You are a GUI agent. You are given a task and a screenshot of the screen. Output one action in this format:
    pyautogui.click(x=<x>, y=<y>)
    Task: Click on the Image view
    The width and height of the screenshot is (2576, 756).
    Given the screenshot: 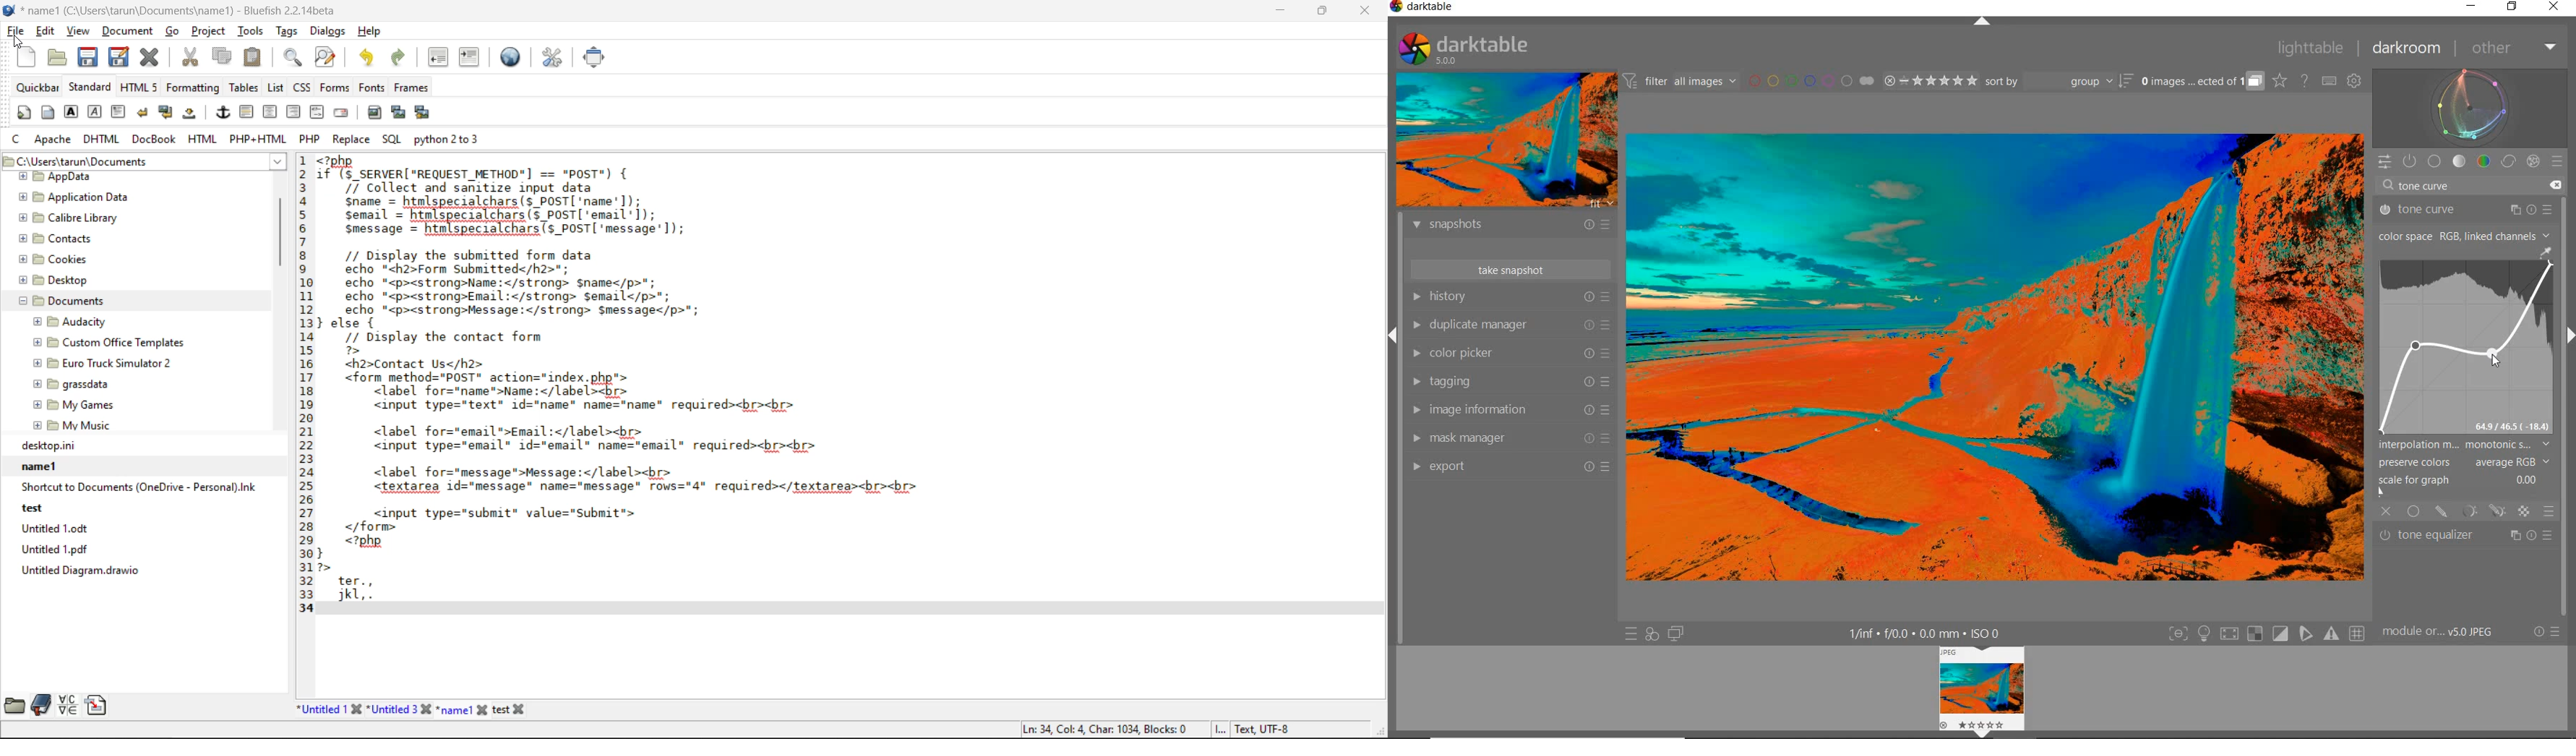 What is the action you would take?
    pyautogui.click(x=1983, y=687)
    